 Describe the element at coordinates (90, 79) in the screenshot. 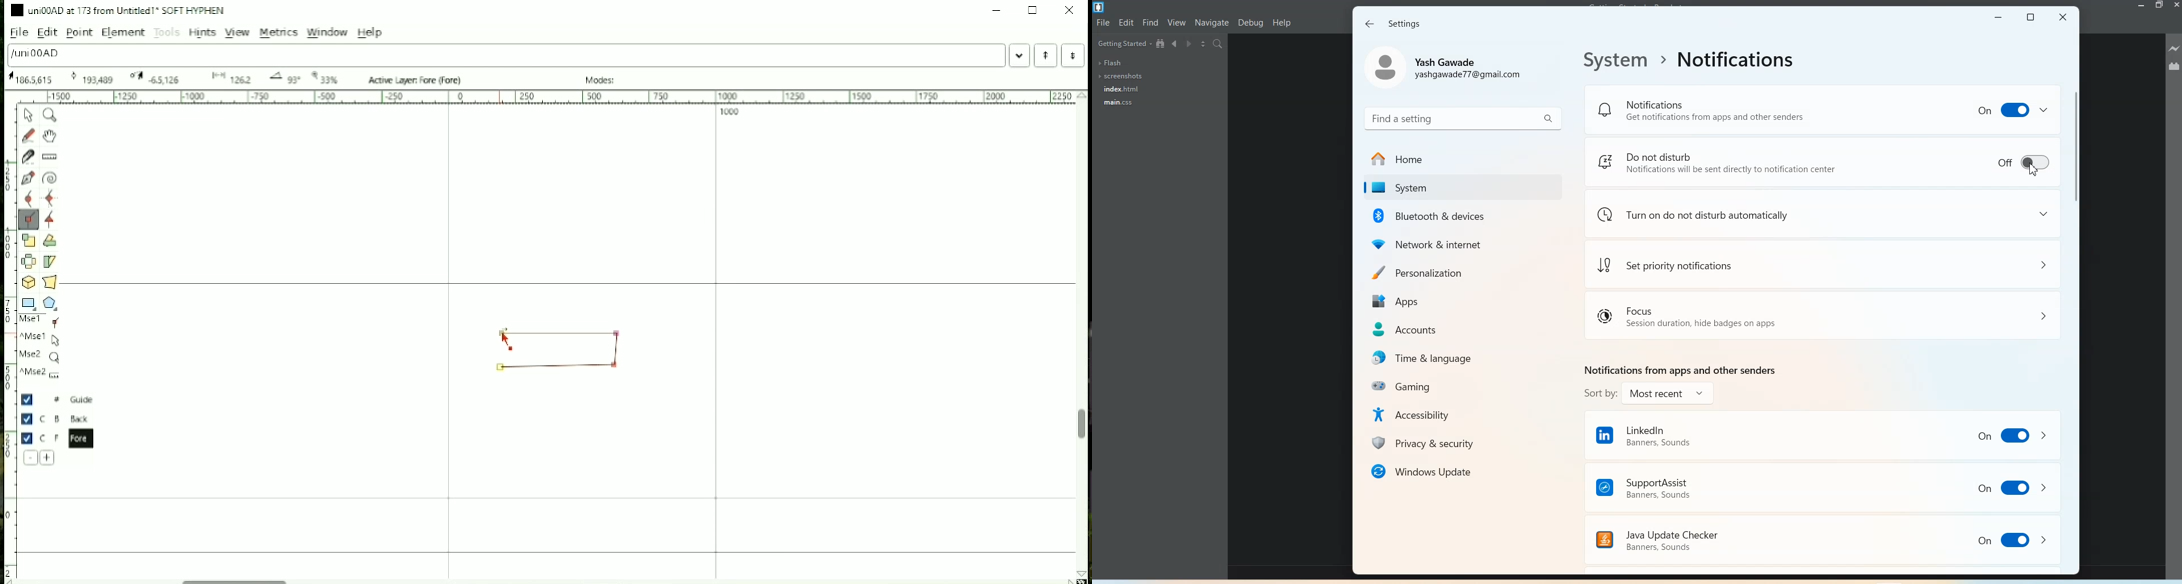

I see `173 Oxad U+00AD "uni00AD" SOFT HYPHEN` at that location.